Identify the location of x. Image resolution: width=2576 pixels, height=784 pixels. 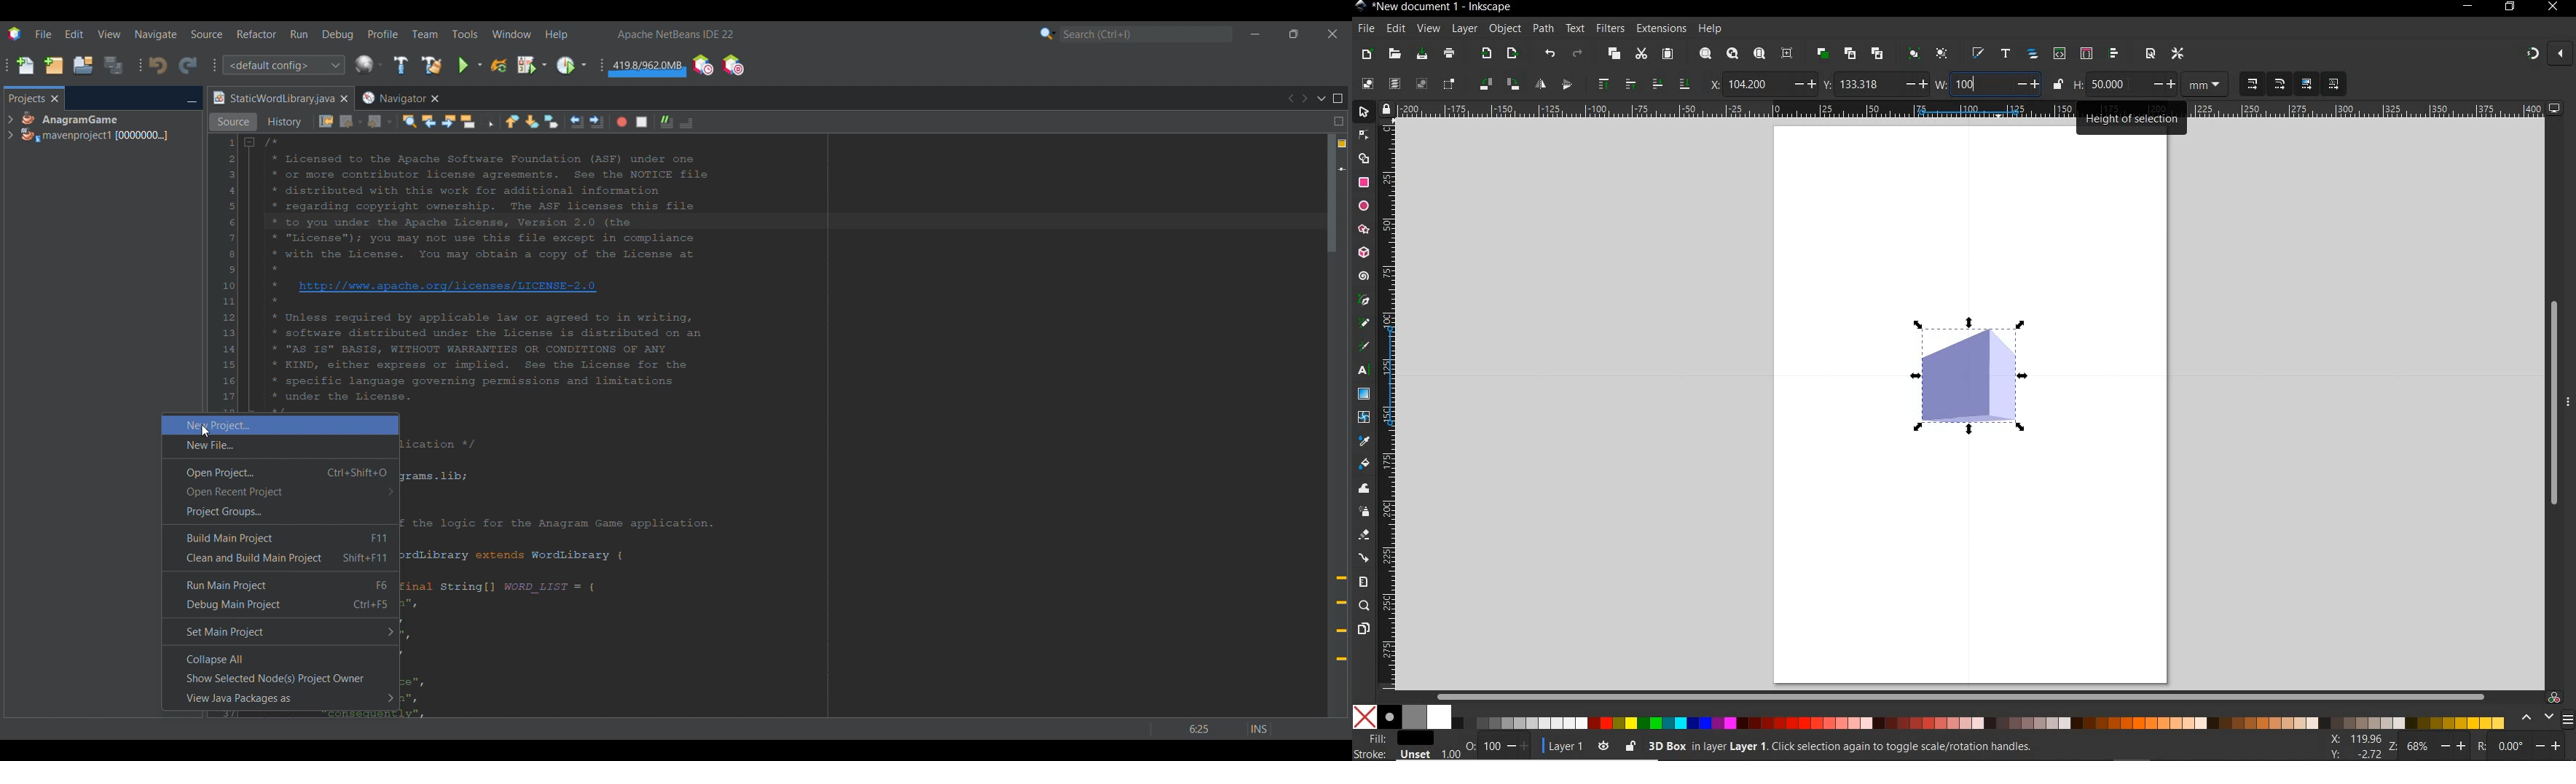
(1711, 82).